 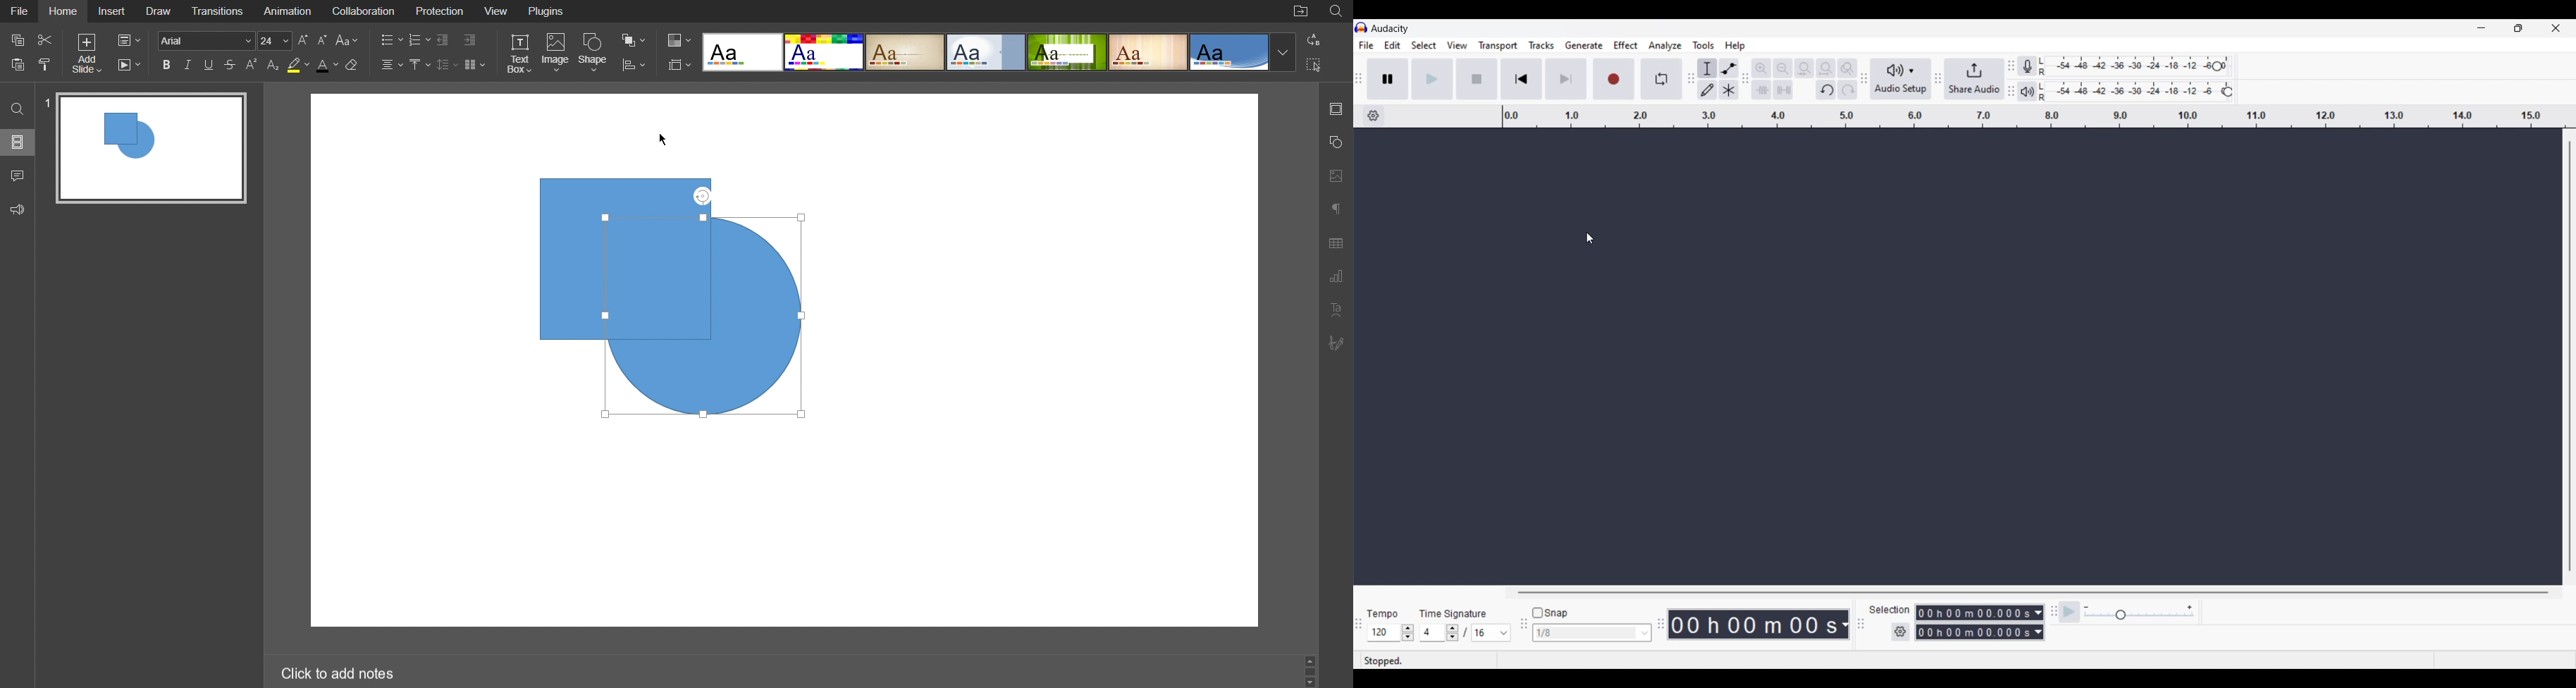 I want to click on Edit menu, so click(x=1393, y=46).